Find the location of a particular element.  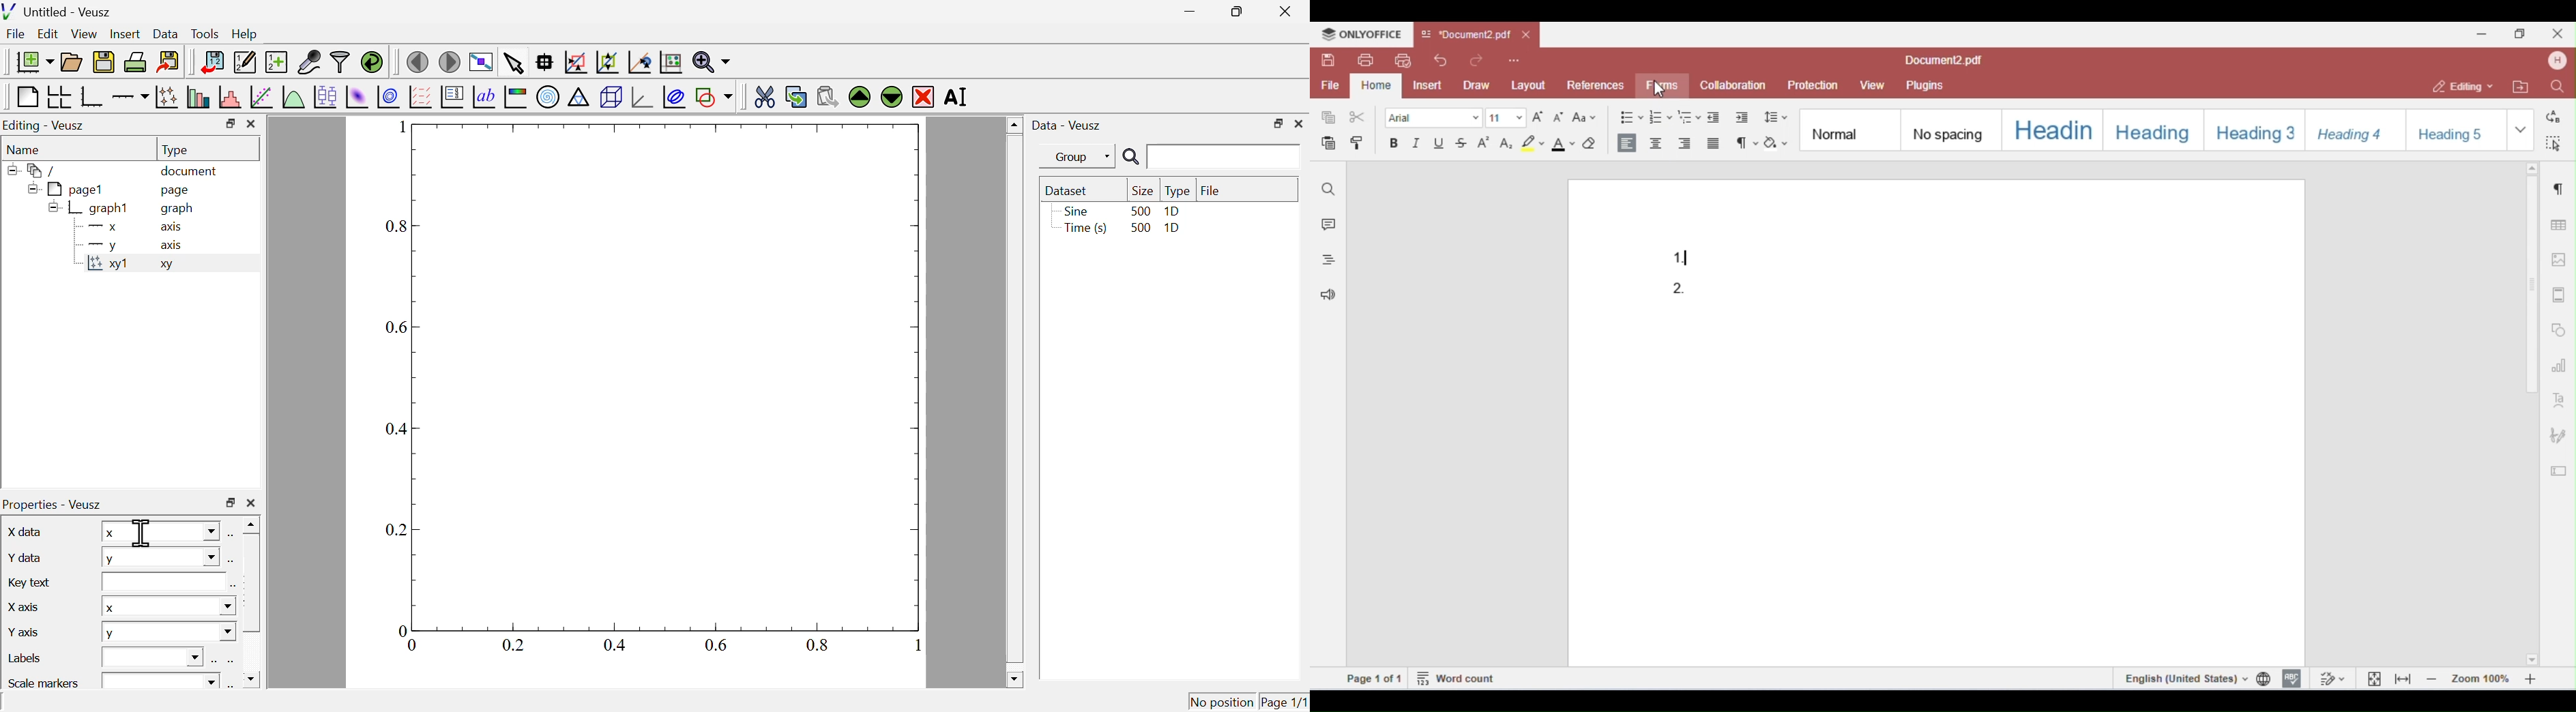

properties veusz is located at coordinates (57, 504).